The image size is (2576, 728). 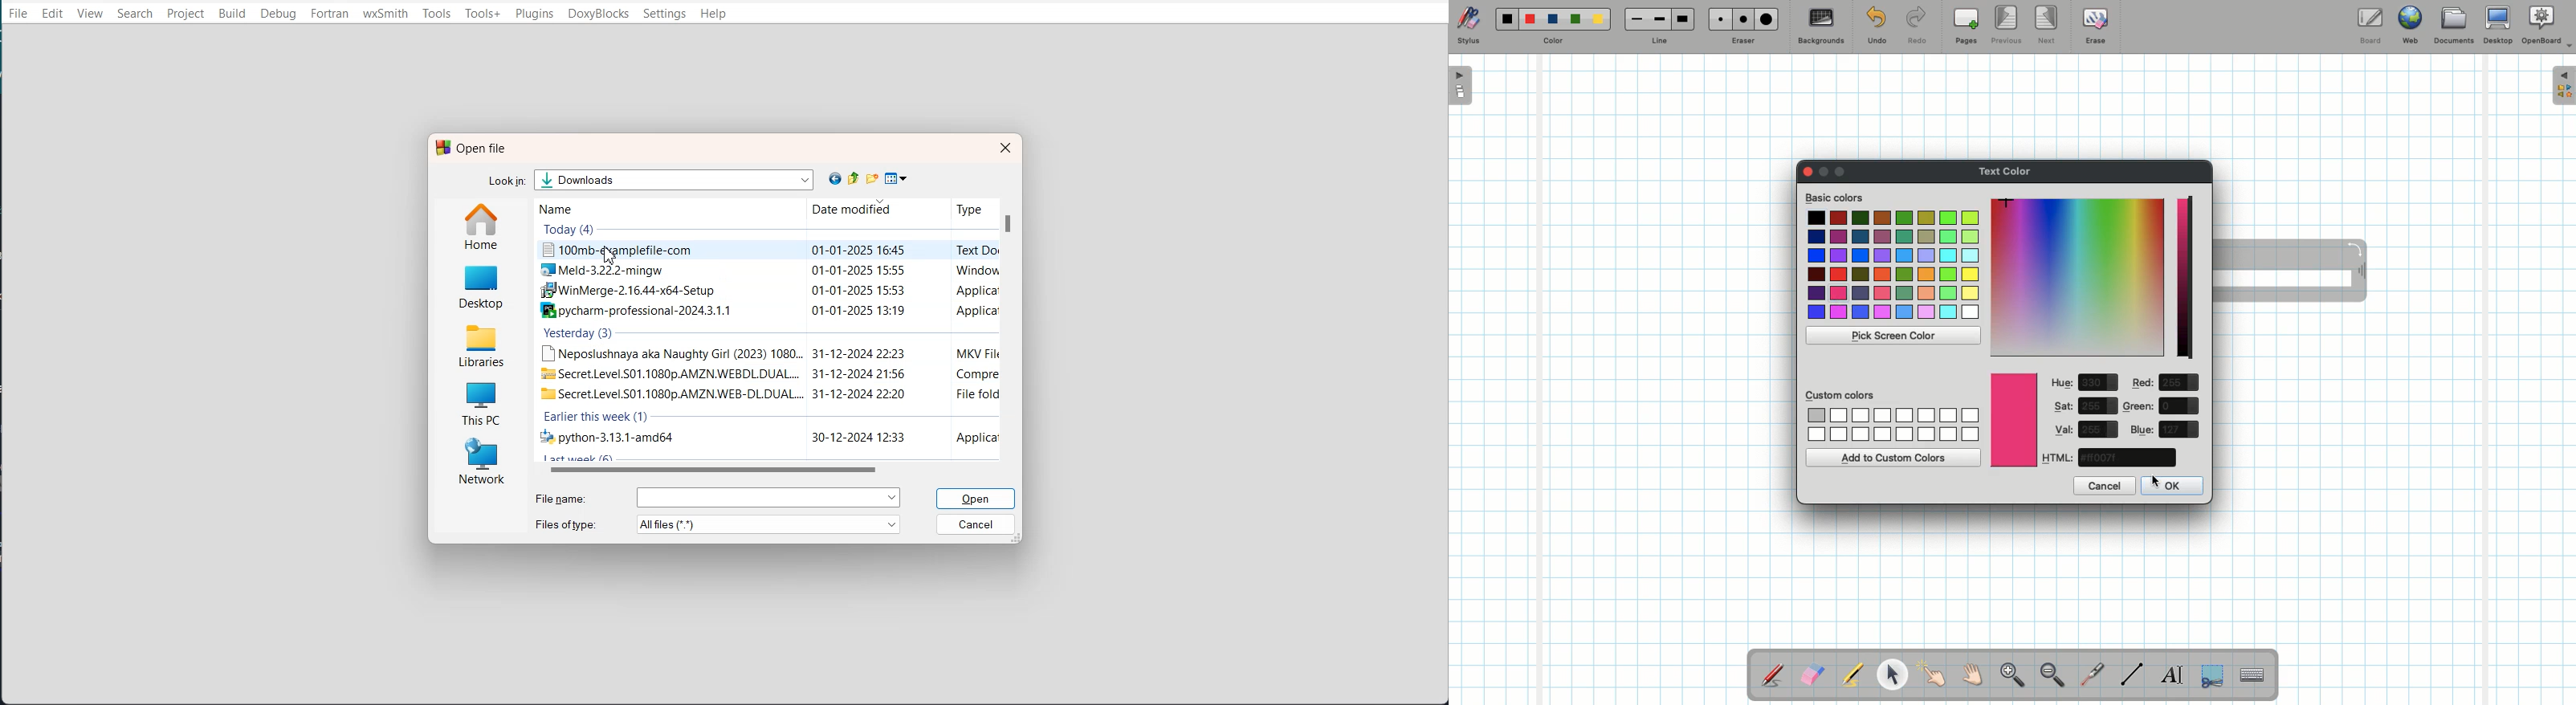 What do you see at coordinates (471, 148) in the screenshot?
I see `Text` at bounding box center [471, 148].